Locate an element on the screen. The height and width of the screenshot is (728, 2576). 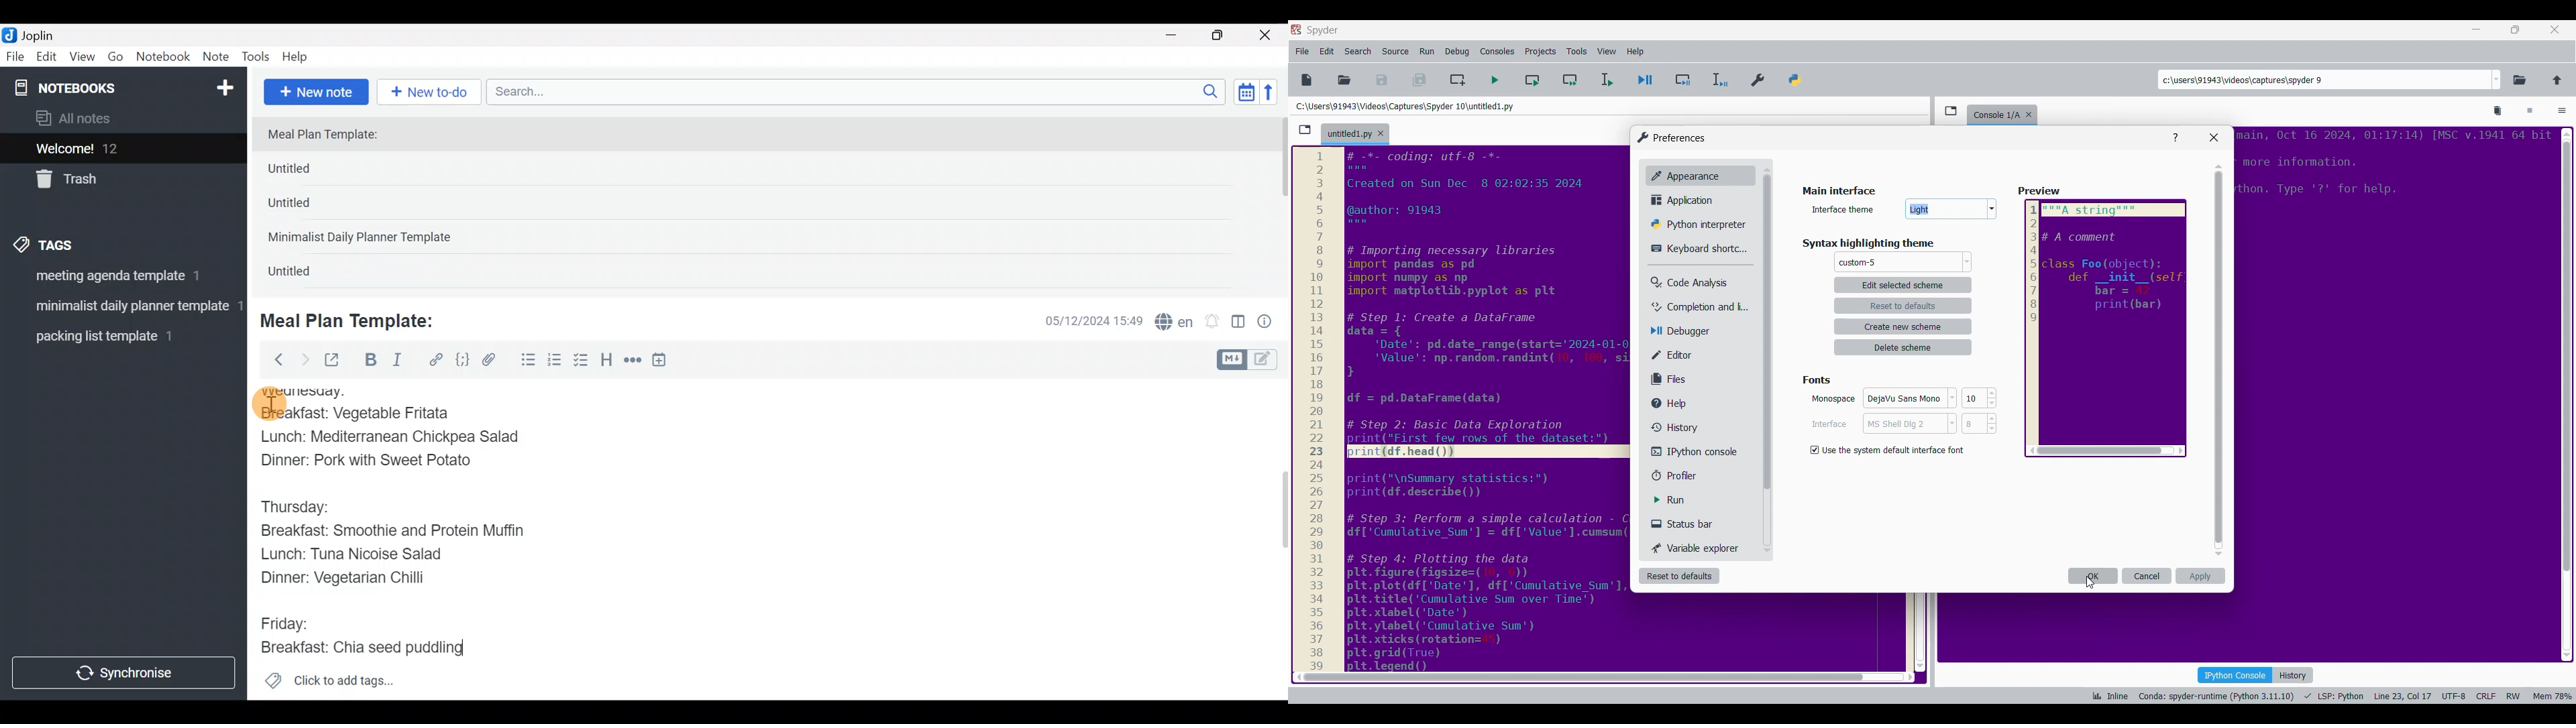
Tag 1 is located at coordinates (119, 280).